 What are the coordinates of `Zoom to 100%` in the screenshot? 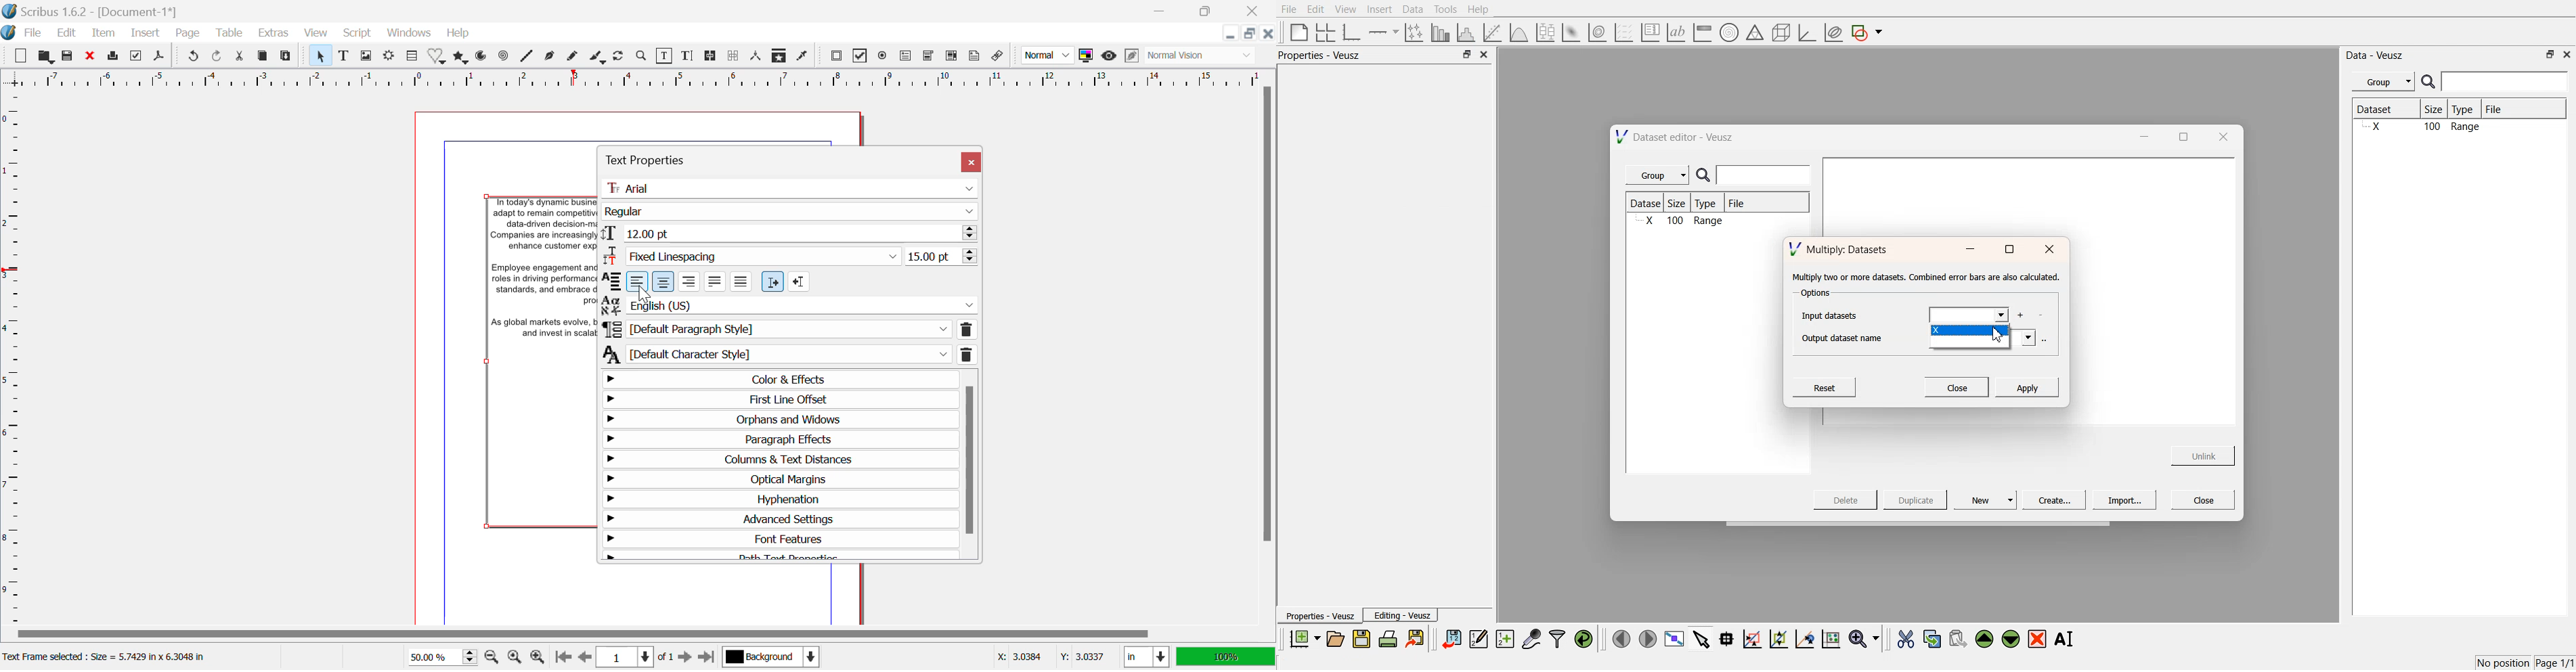 It's located at (515, 657).